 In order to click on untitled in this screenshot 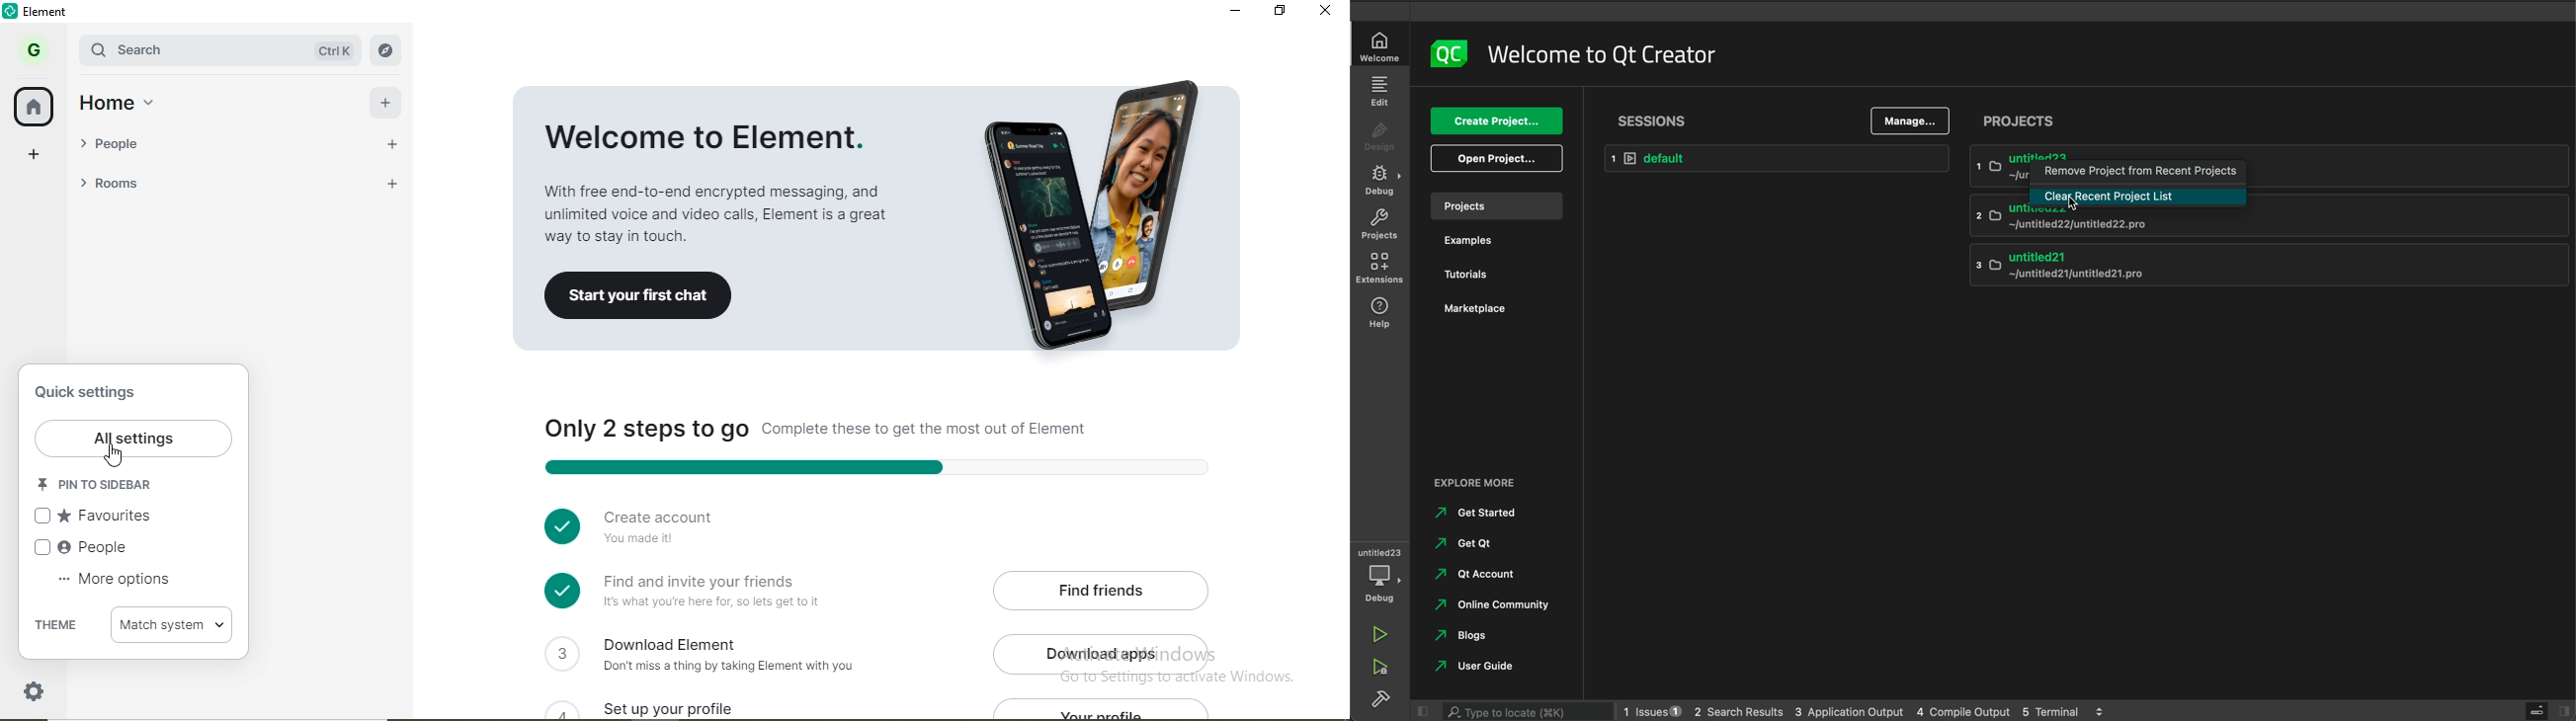, I will do `click(2267, 152)`.